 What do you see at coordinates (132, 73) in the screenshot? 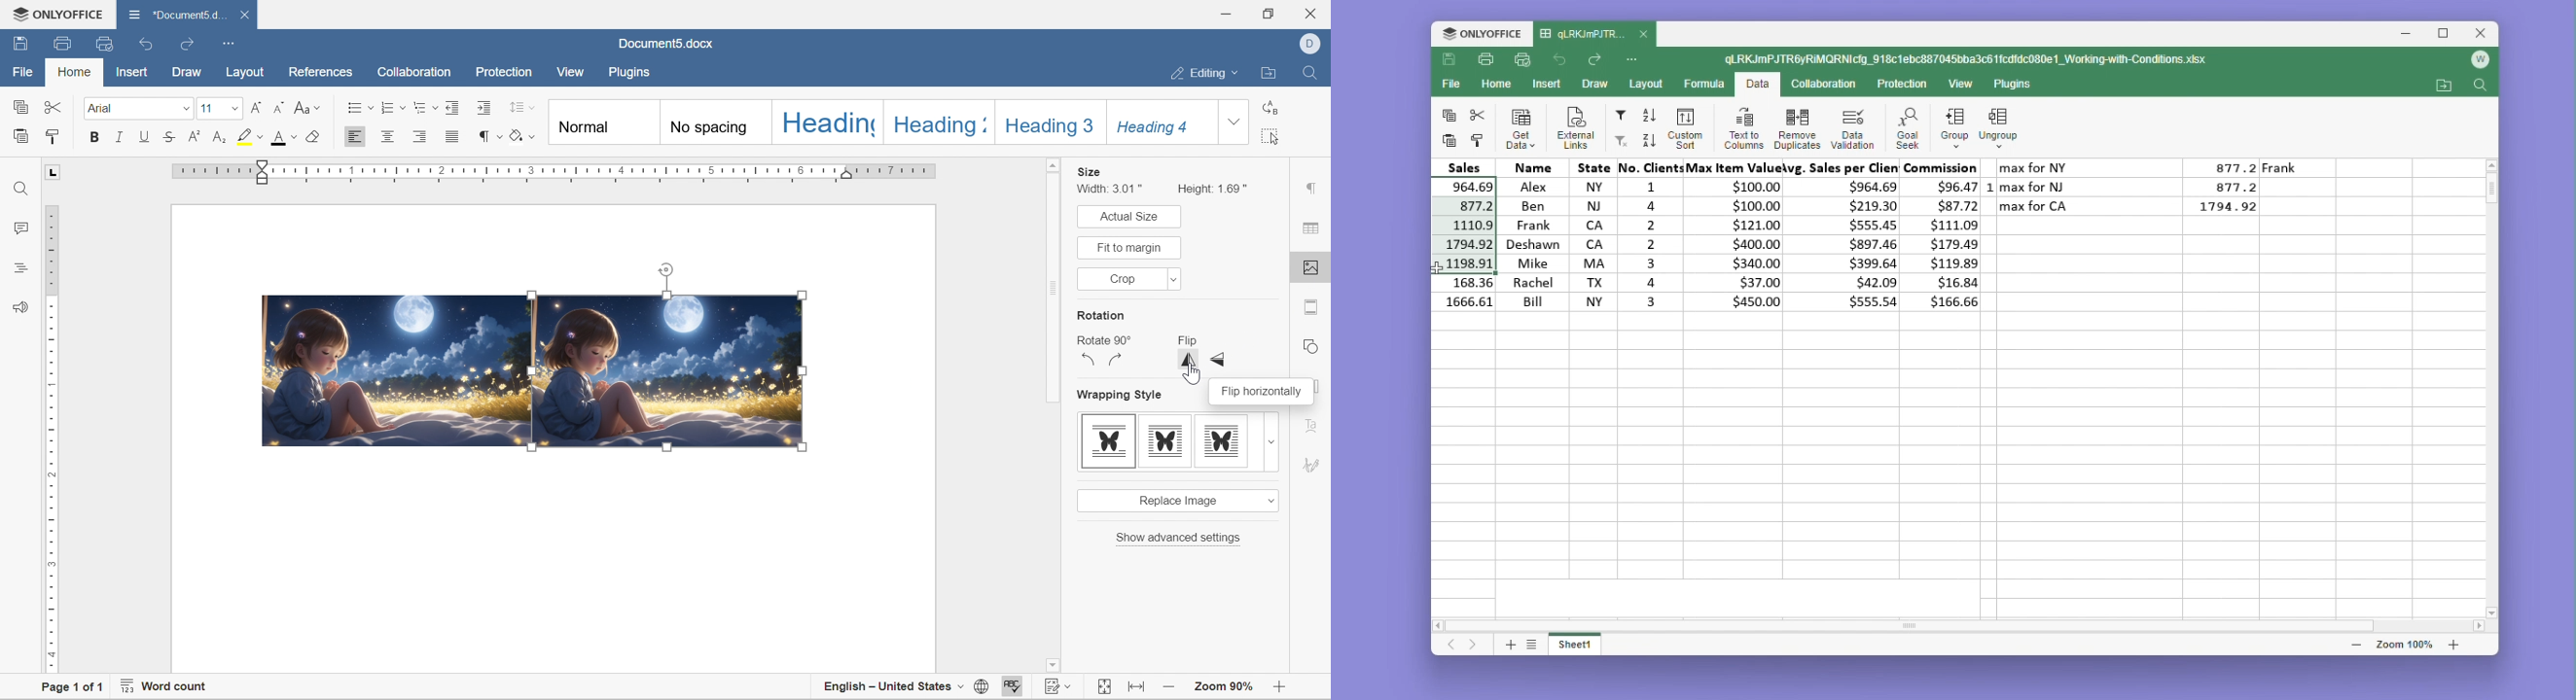
I see `insert` at bounding box center [132, 73].